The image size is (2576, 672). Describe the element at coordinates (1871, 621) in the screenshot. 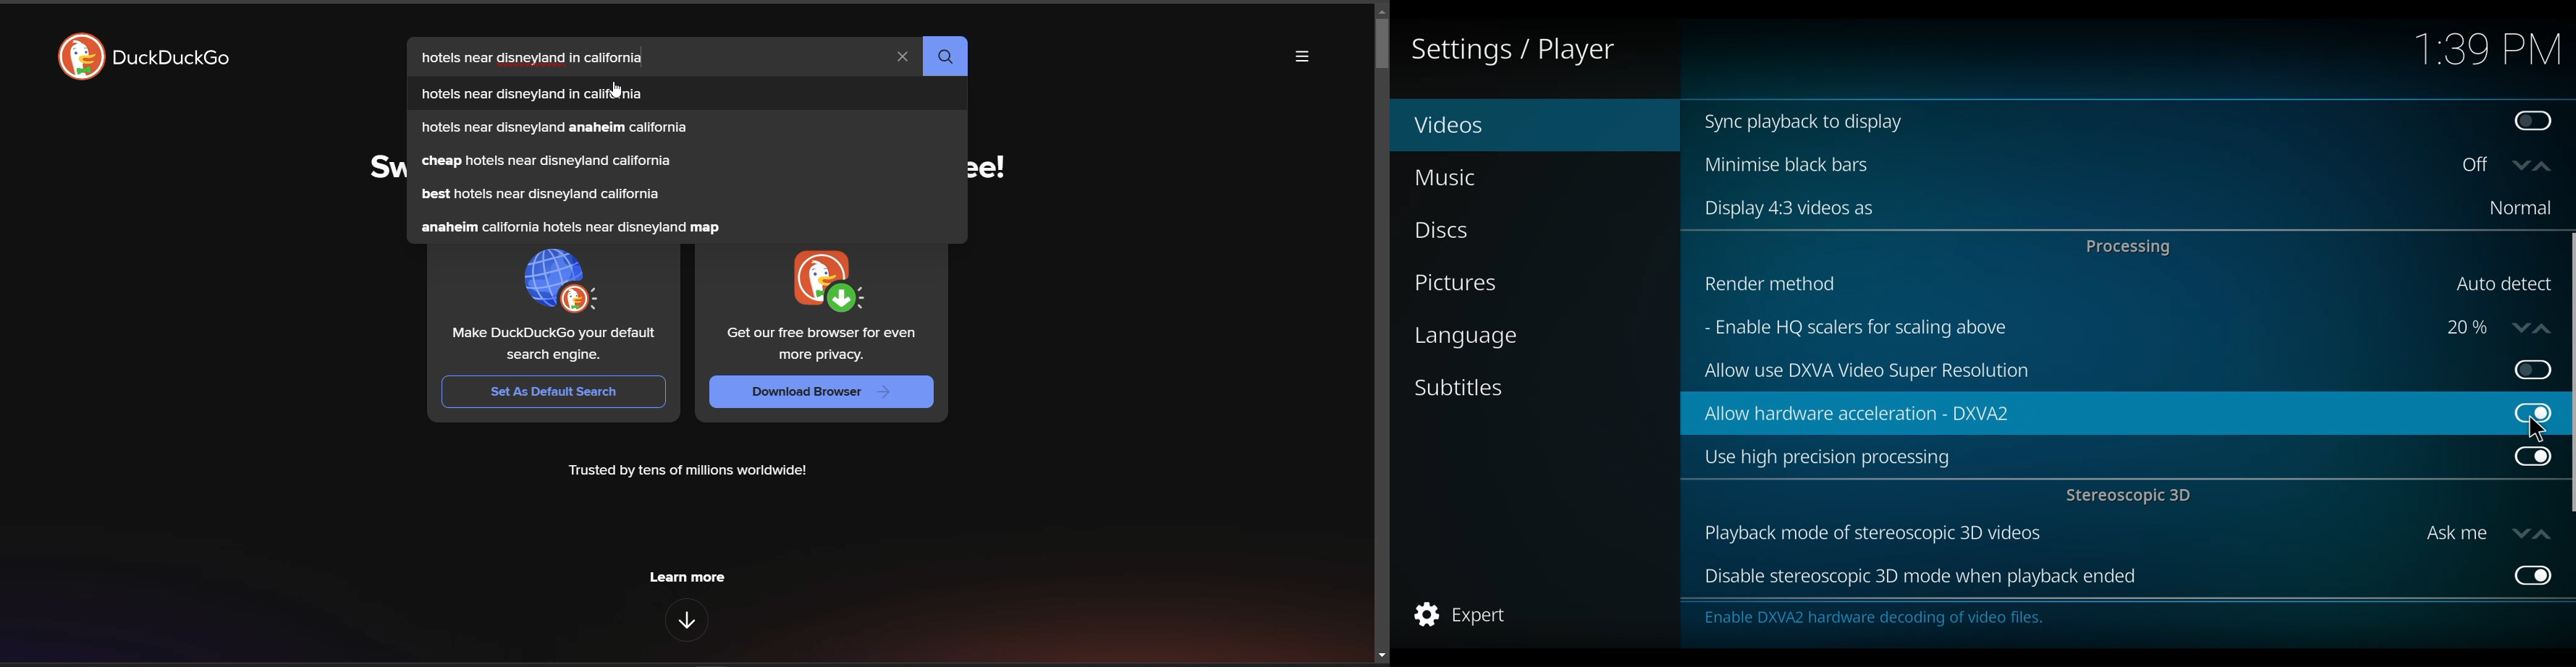

I see `Enable DXVA2 hardware decoding of video files` at that location.